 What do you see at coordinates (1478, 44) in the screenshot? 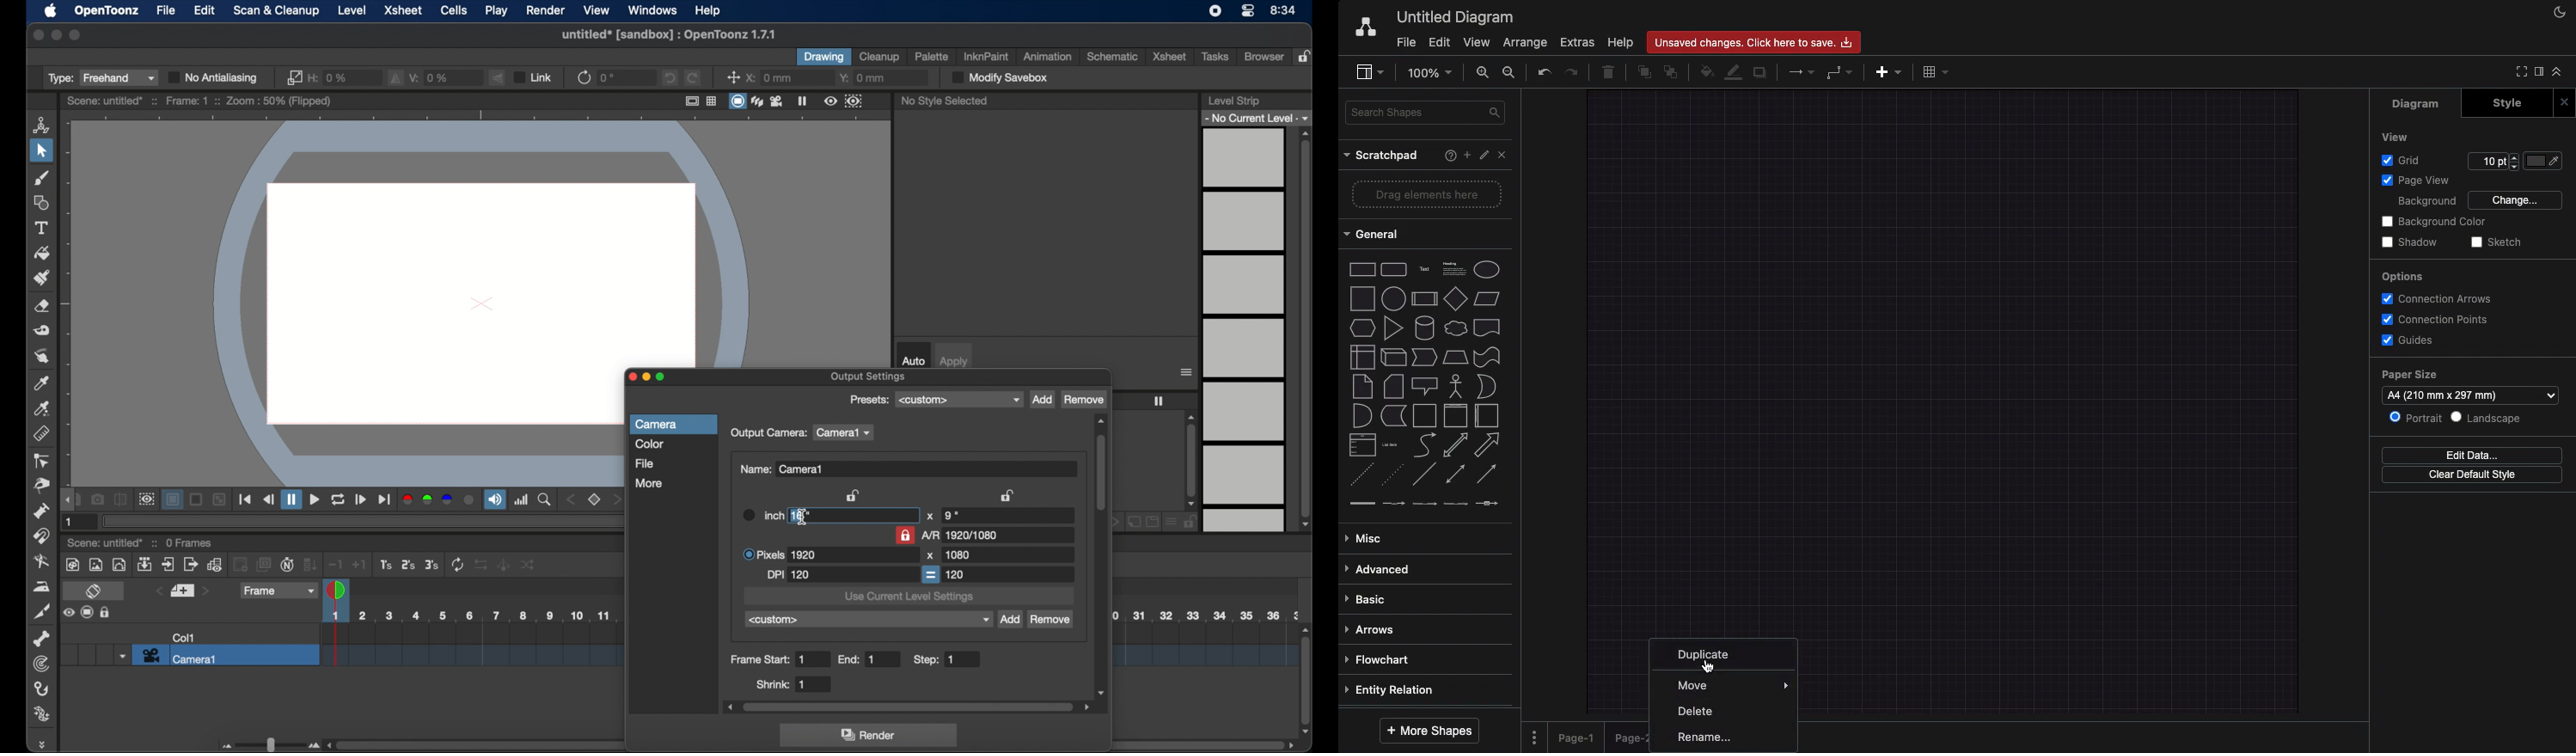
I see `View` at bounding box center [1478, 44].